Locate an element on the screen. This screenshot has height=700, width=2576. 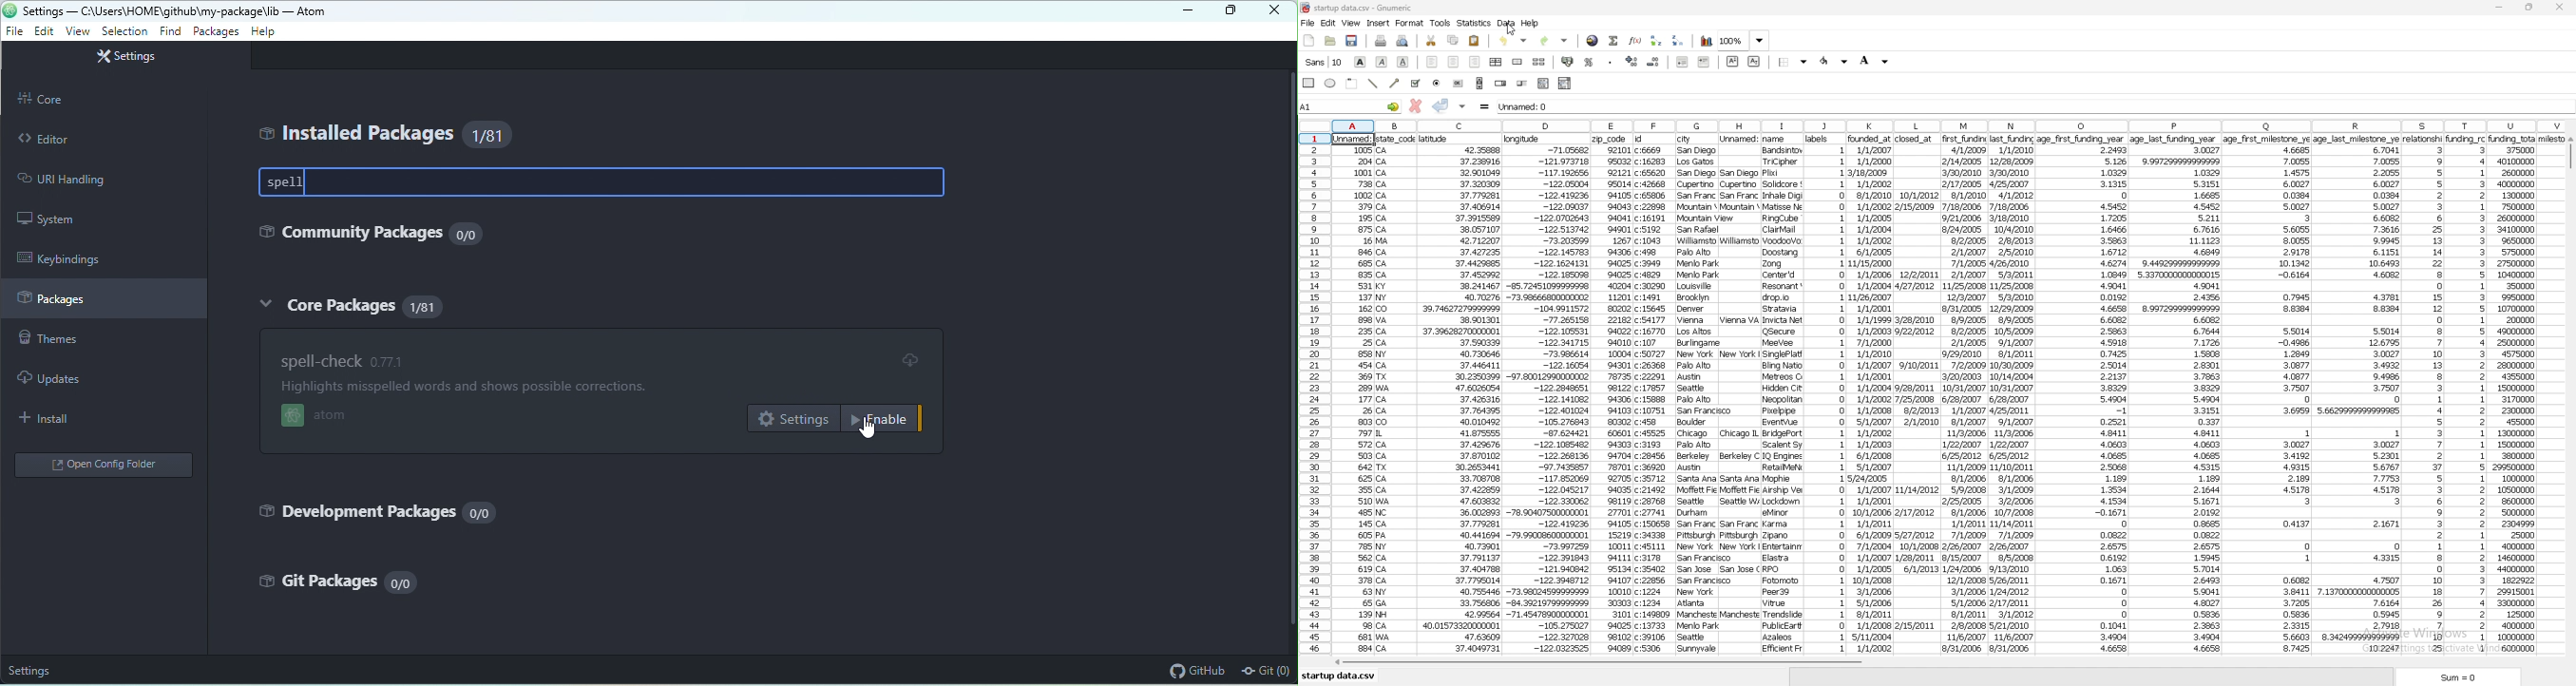
button is located at coordinates (1458, 83).